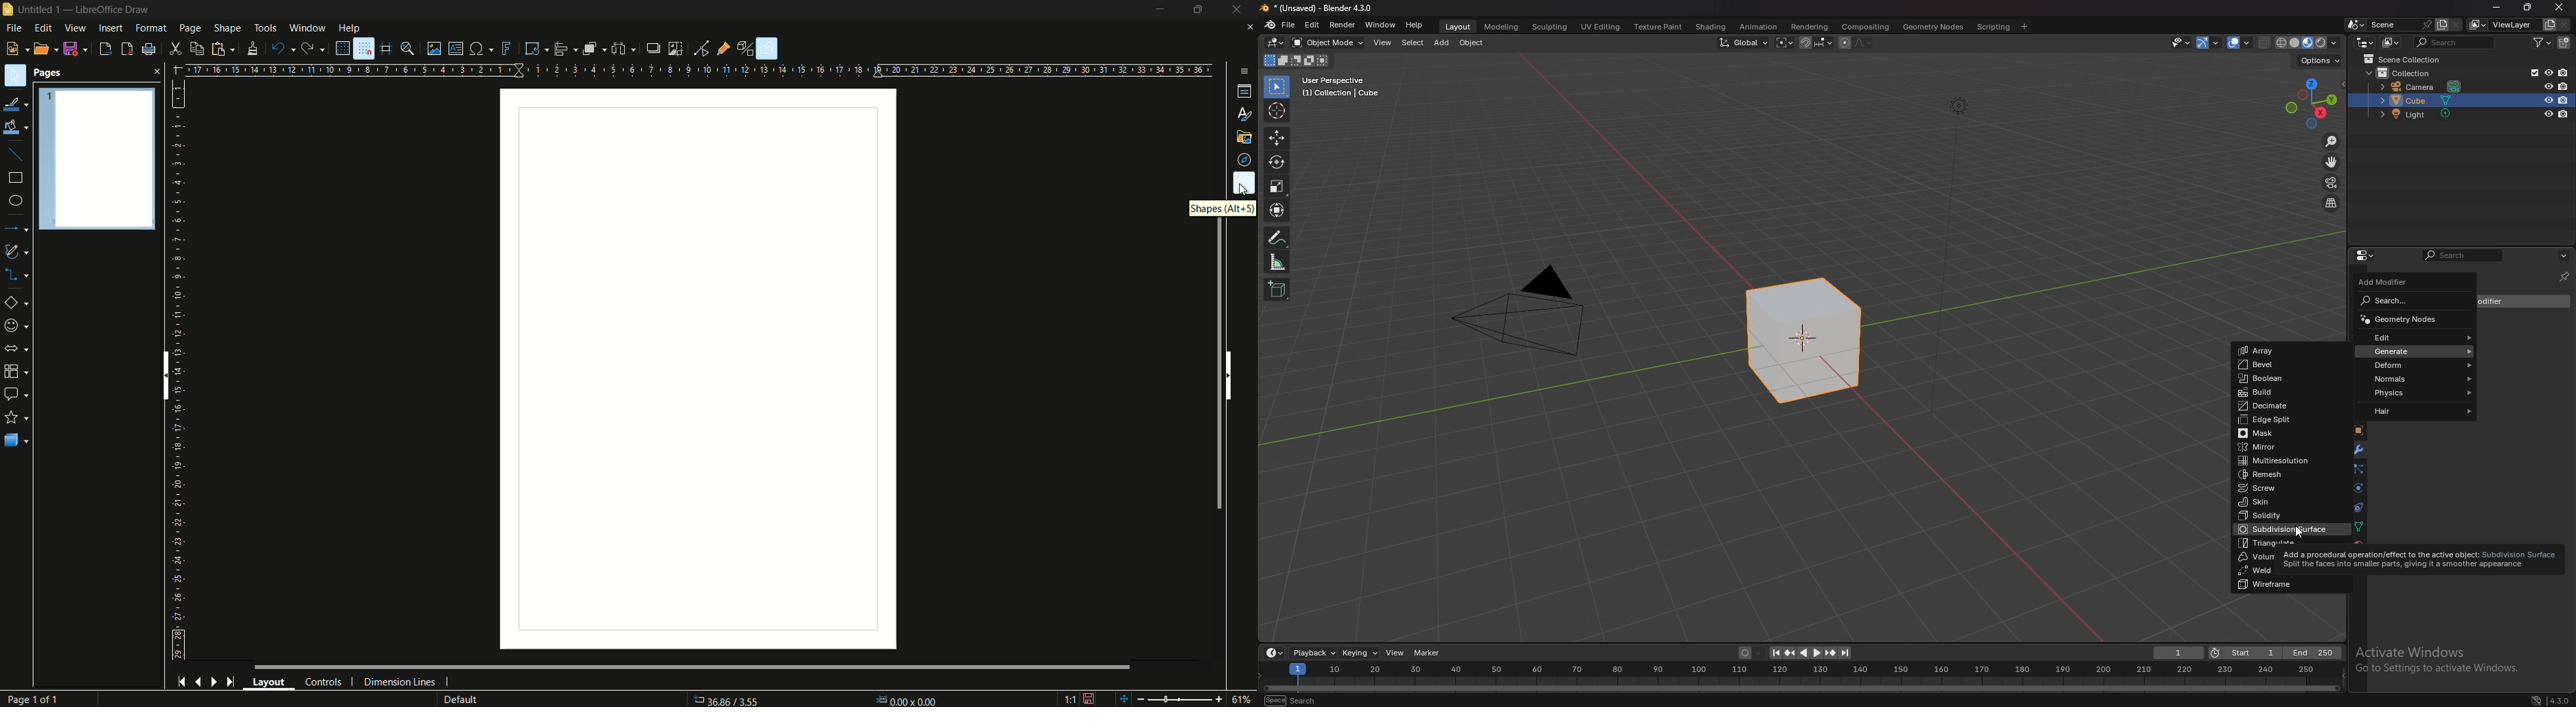 The height and width of the screenshot is (728, 2576). Describe the element at coordinates (2285, 420) in the screenshot. I see `edge split` at that location.